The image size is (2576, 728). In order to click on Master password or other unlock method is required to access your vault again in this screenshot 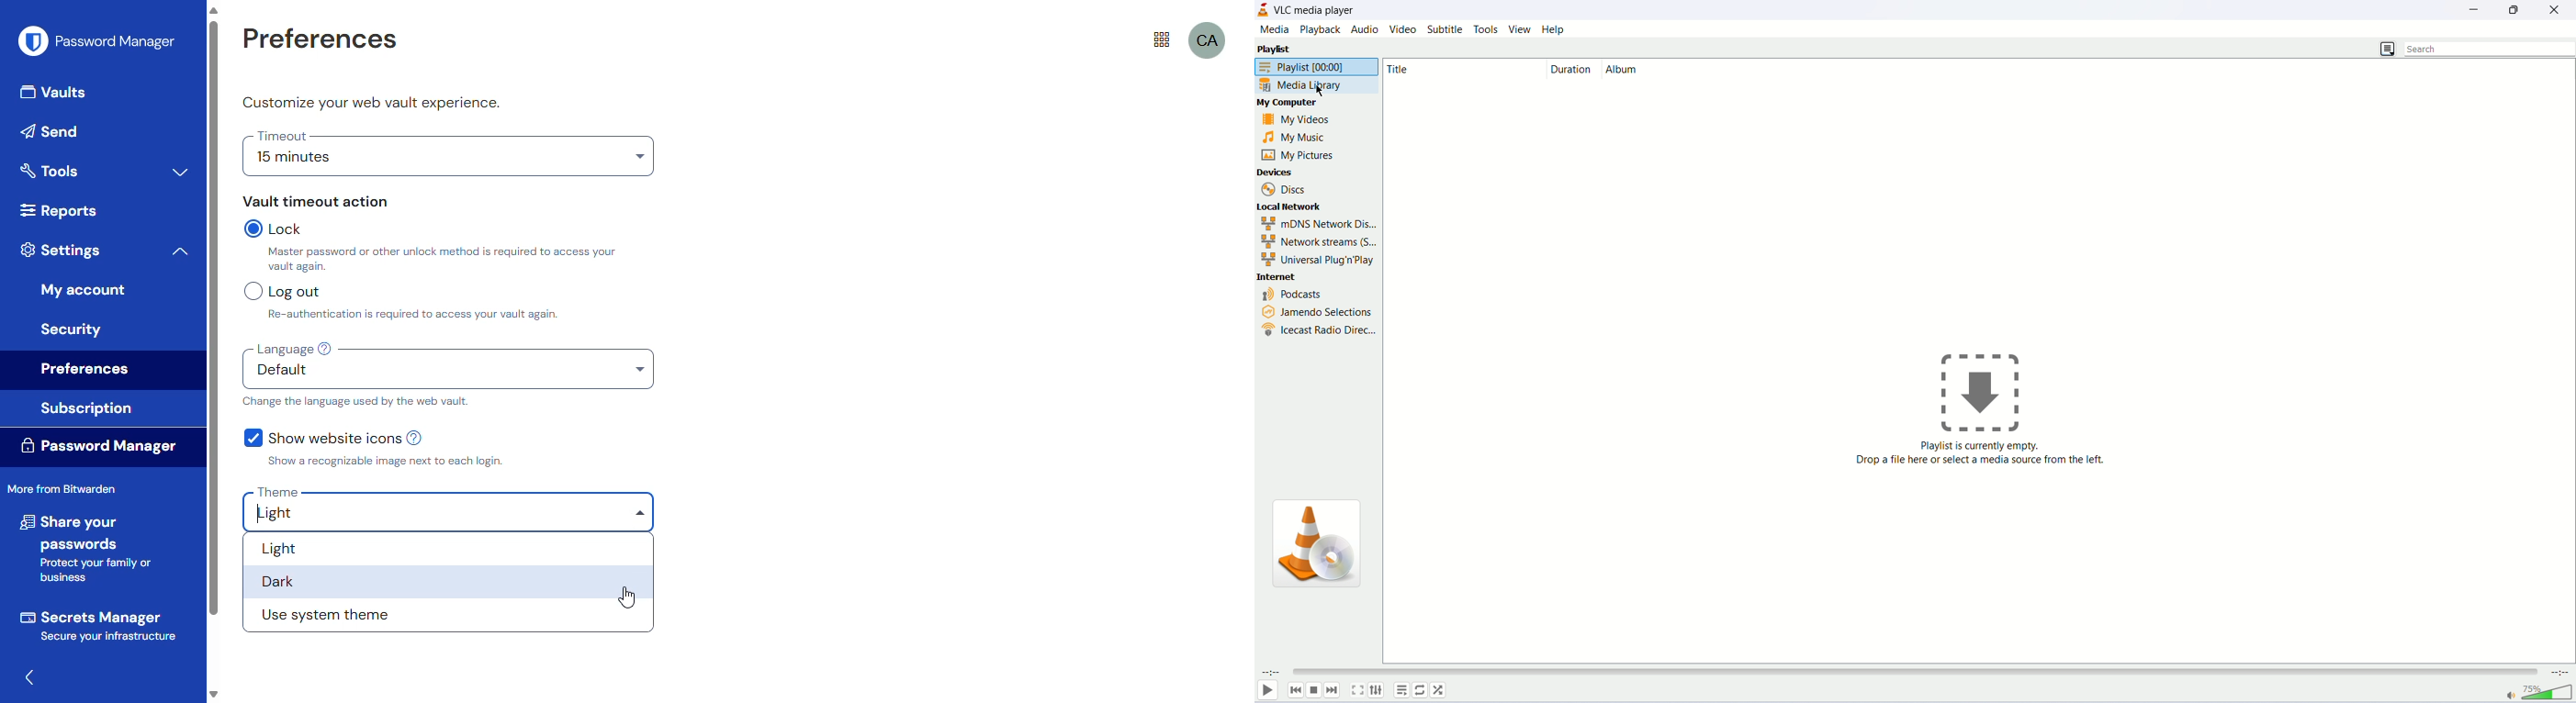, I will do `click(449, 260)`.